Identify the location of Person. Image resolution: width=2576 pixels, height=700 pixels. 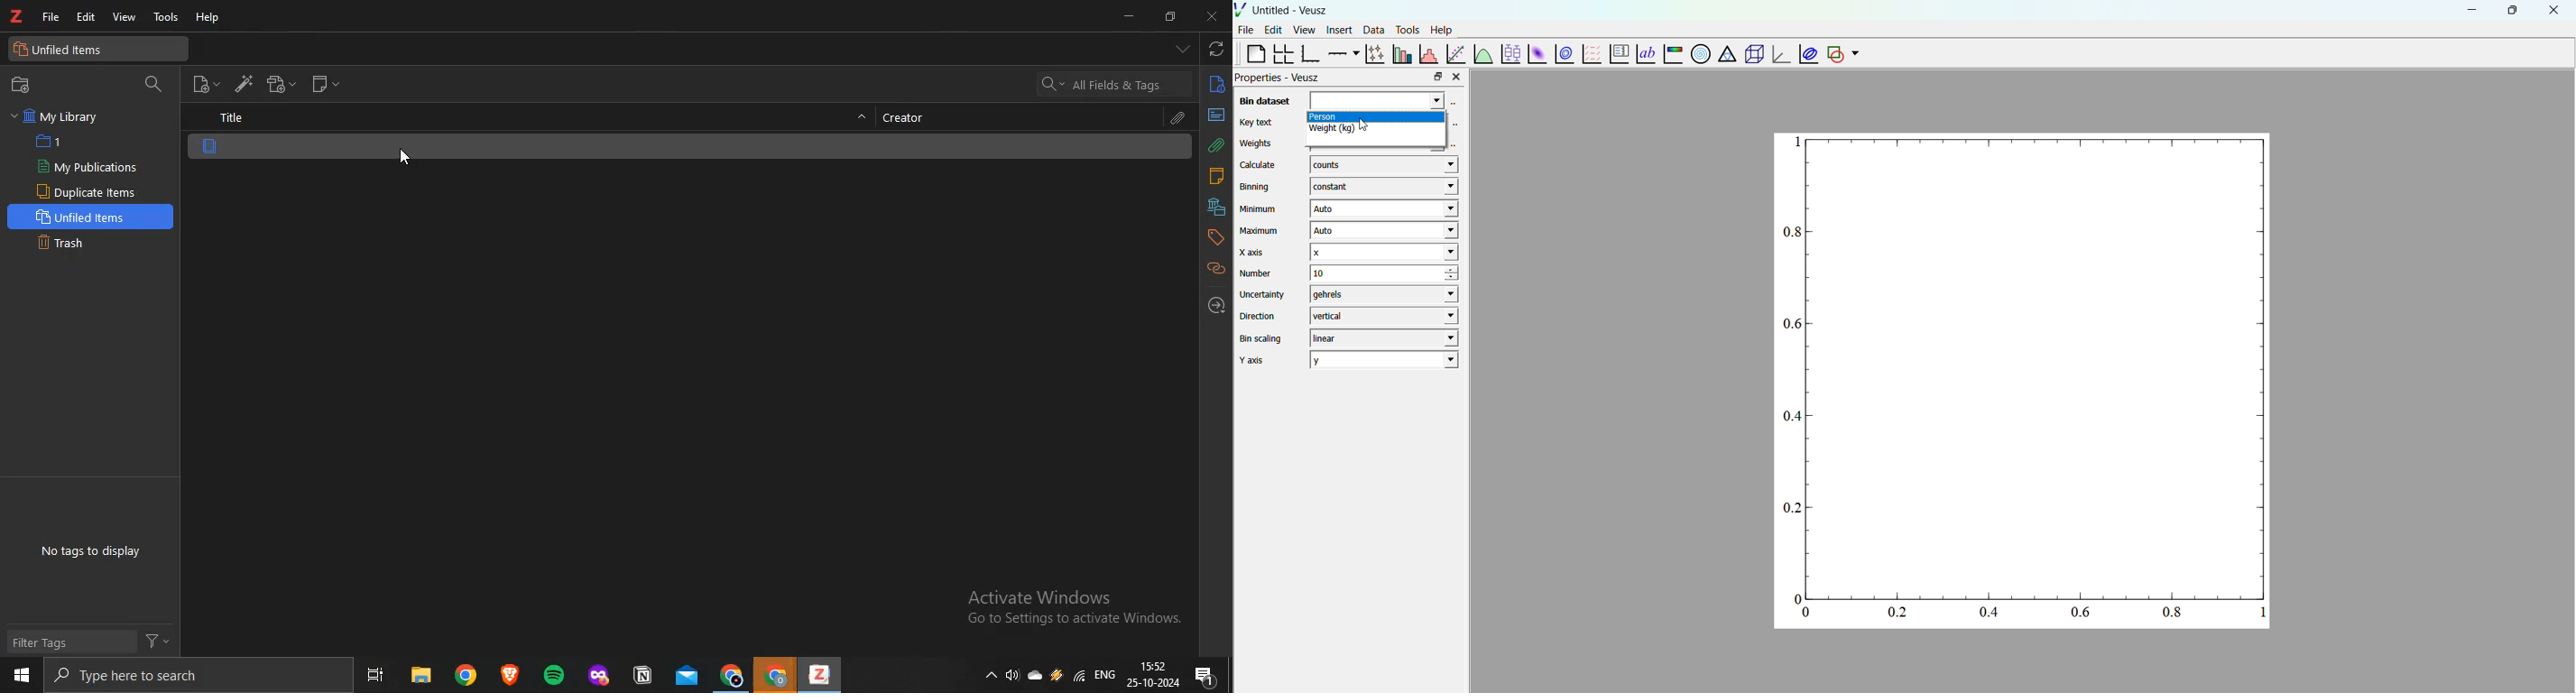
(1384, 118).